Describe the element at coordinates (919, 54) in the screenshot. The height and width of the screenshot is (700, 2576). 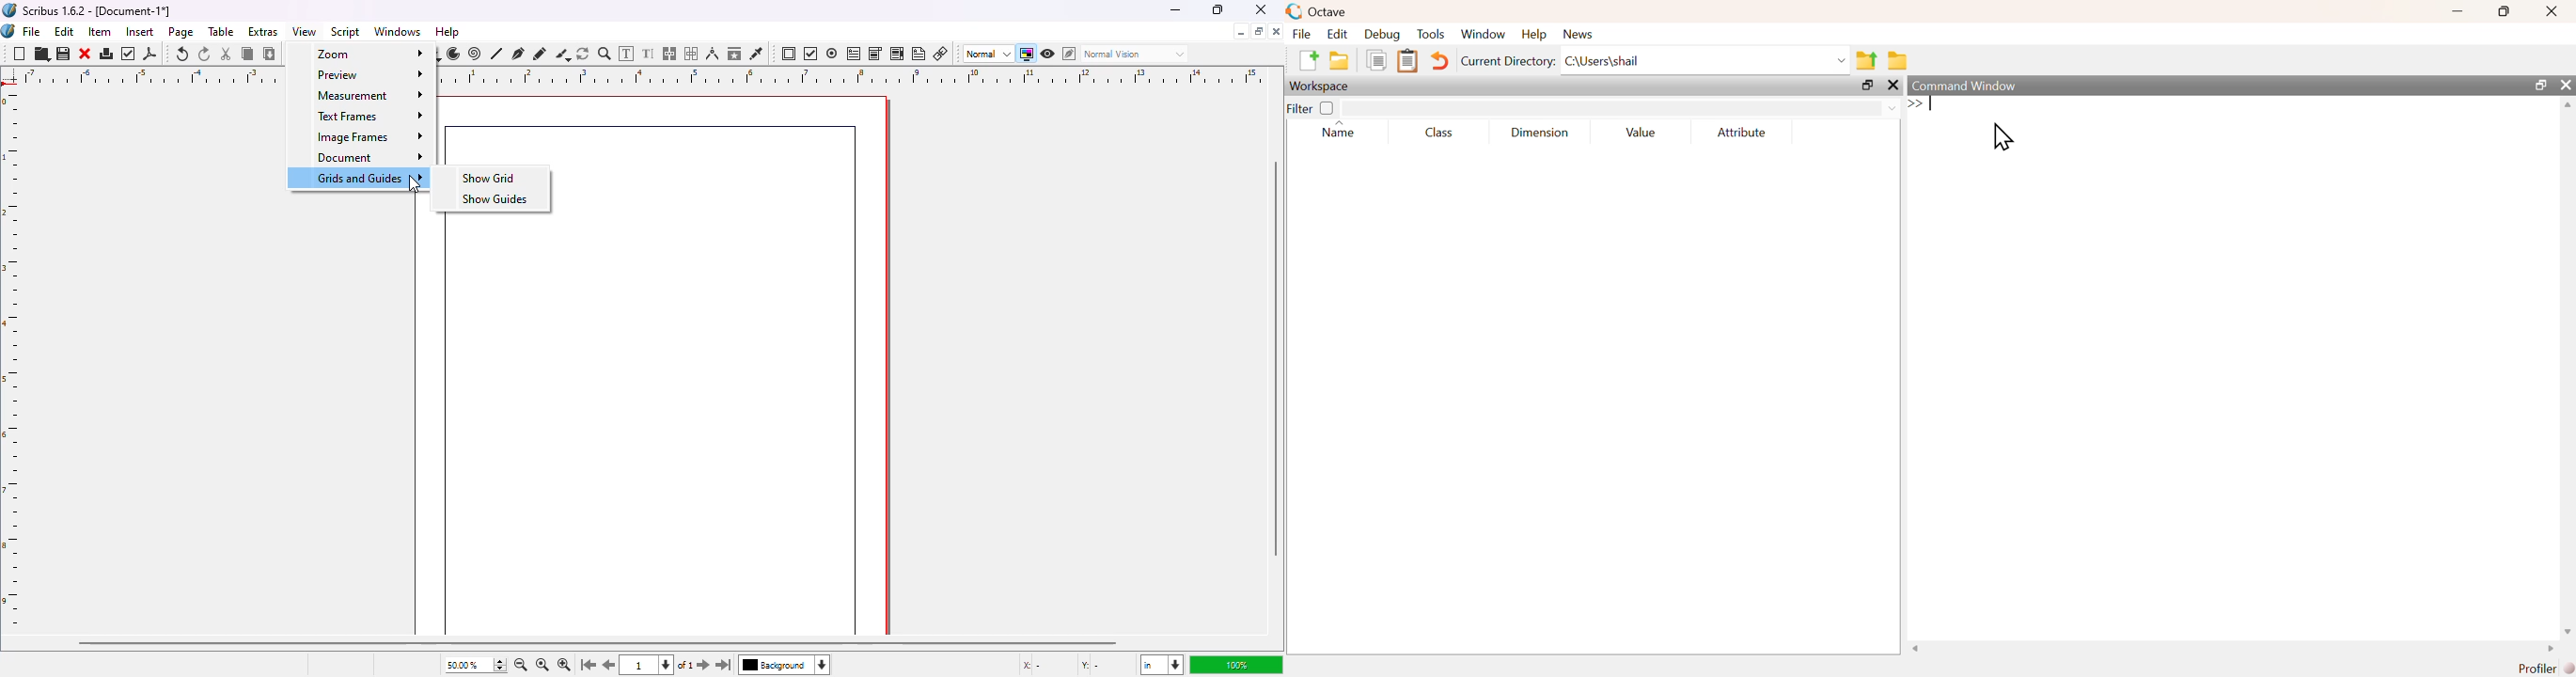
I see `text annotation` at that location.